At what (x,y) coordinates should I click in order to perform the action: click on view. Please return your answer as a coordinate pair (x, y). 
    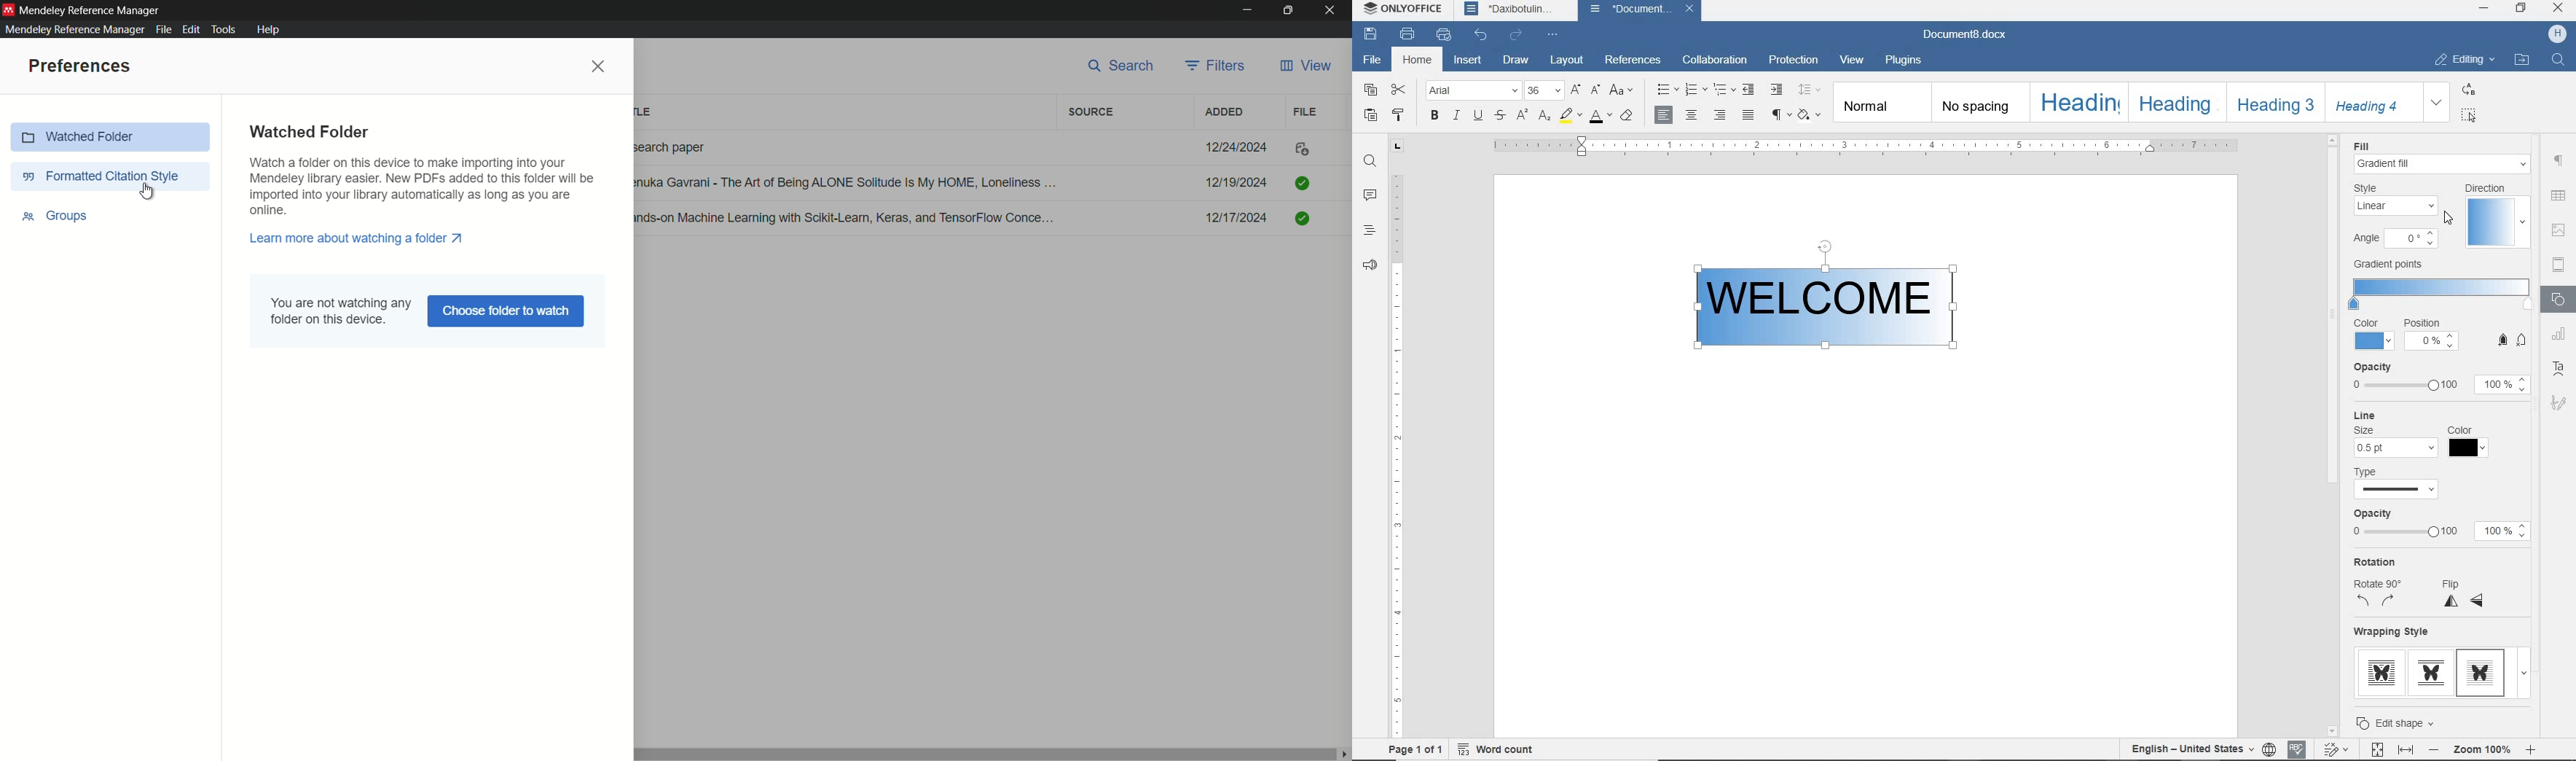
    Looking at the image, I should click on (1305, 66).